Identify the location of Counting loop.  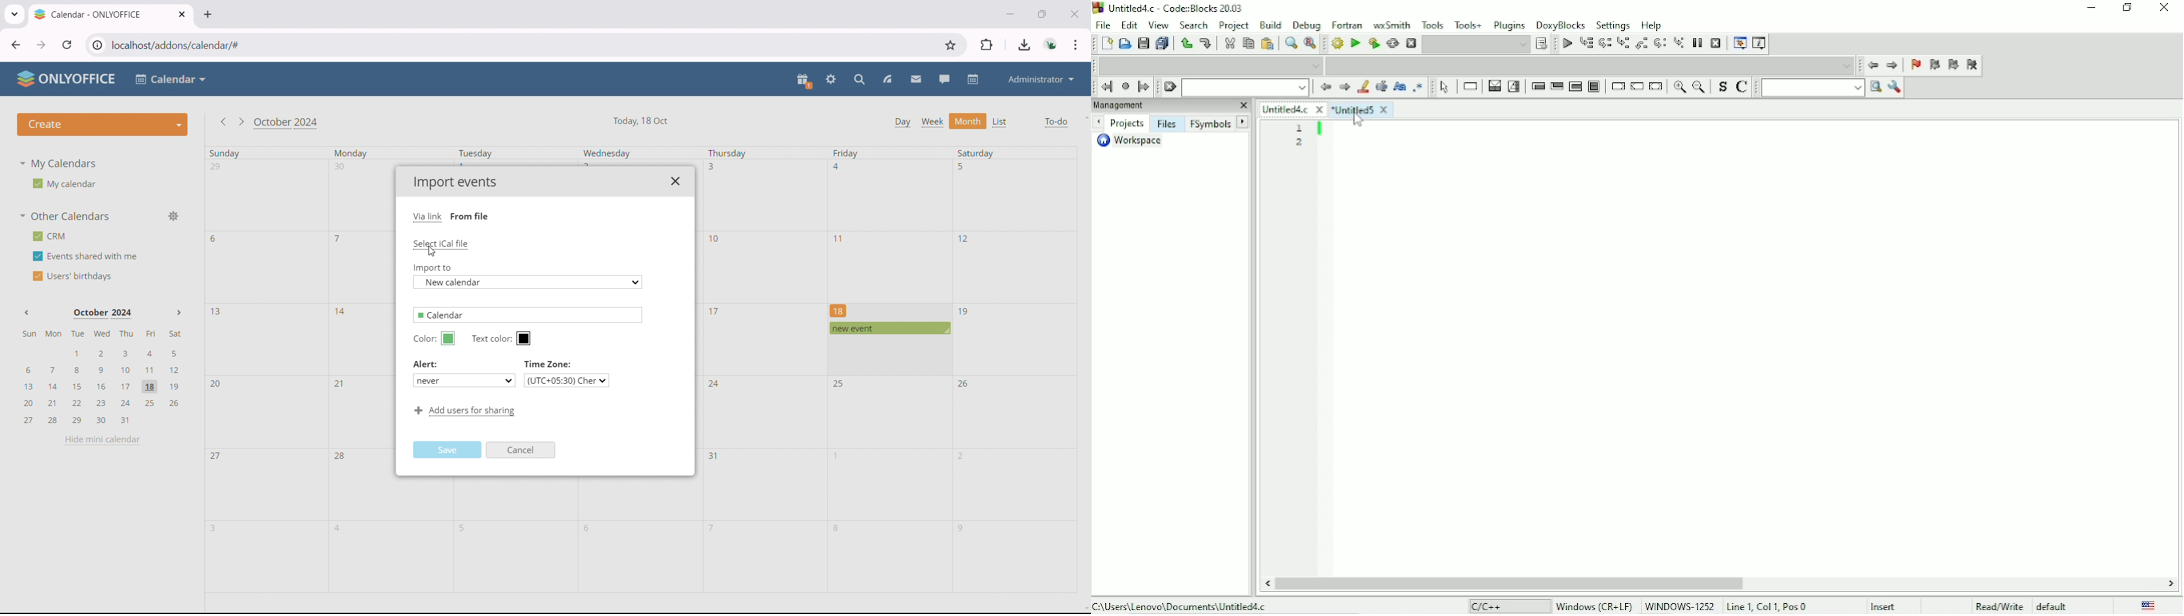
(1575, 86).